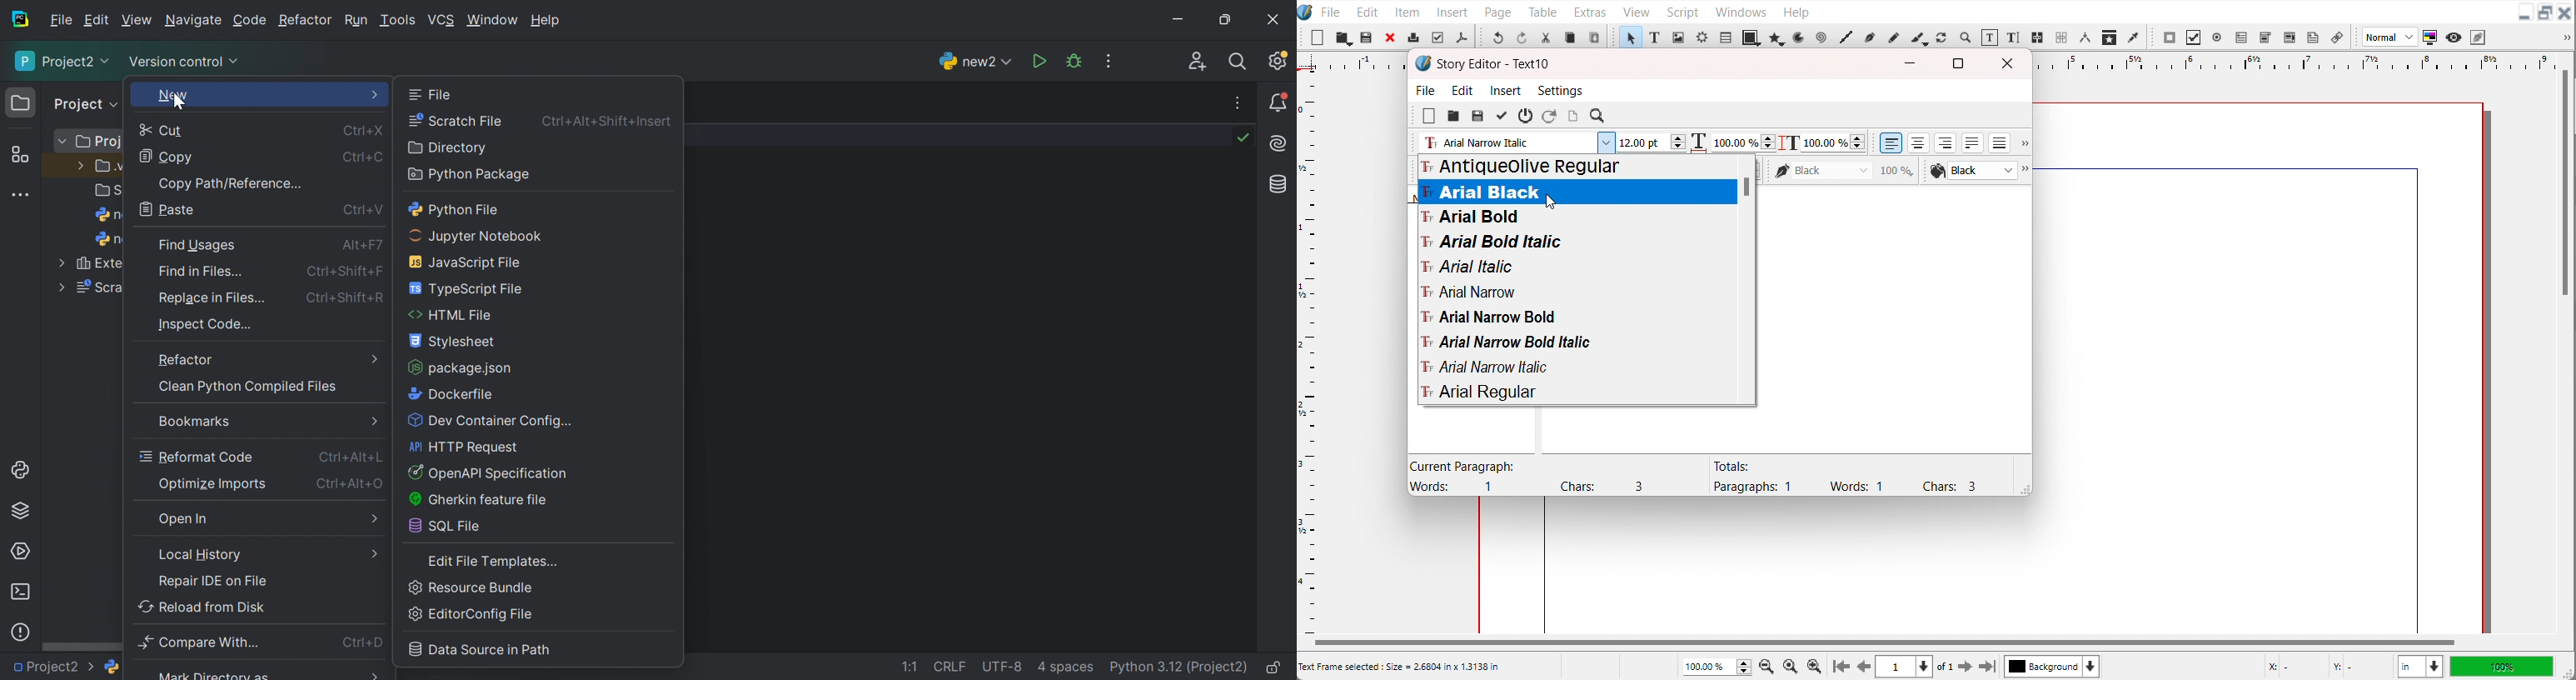 This screenshot has height=700, width=2576. What do you see at coordinates (2170, 37) in the screenshot?
I see `PDF Push button` at bounding box center [2170, 37].